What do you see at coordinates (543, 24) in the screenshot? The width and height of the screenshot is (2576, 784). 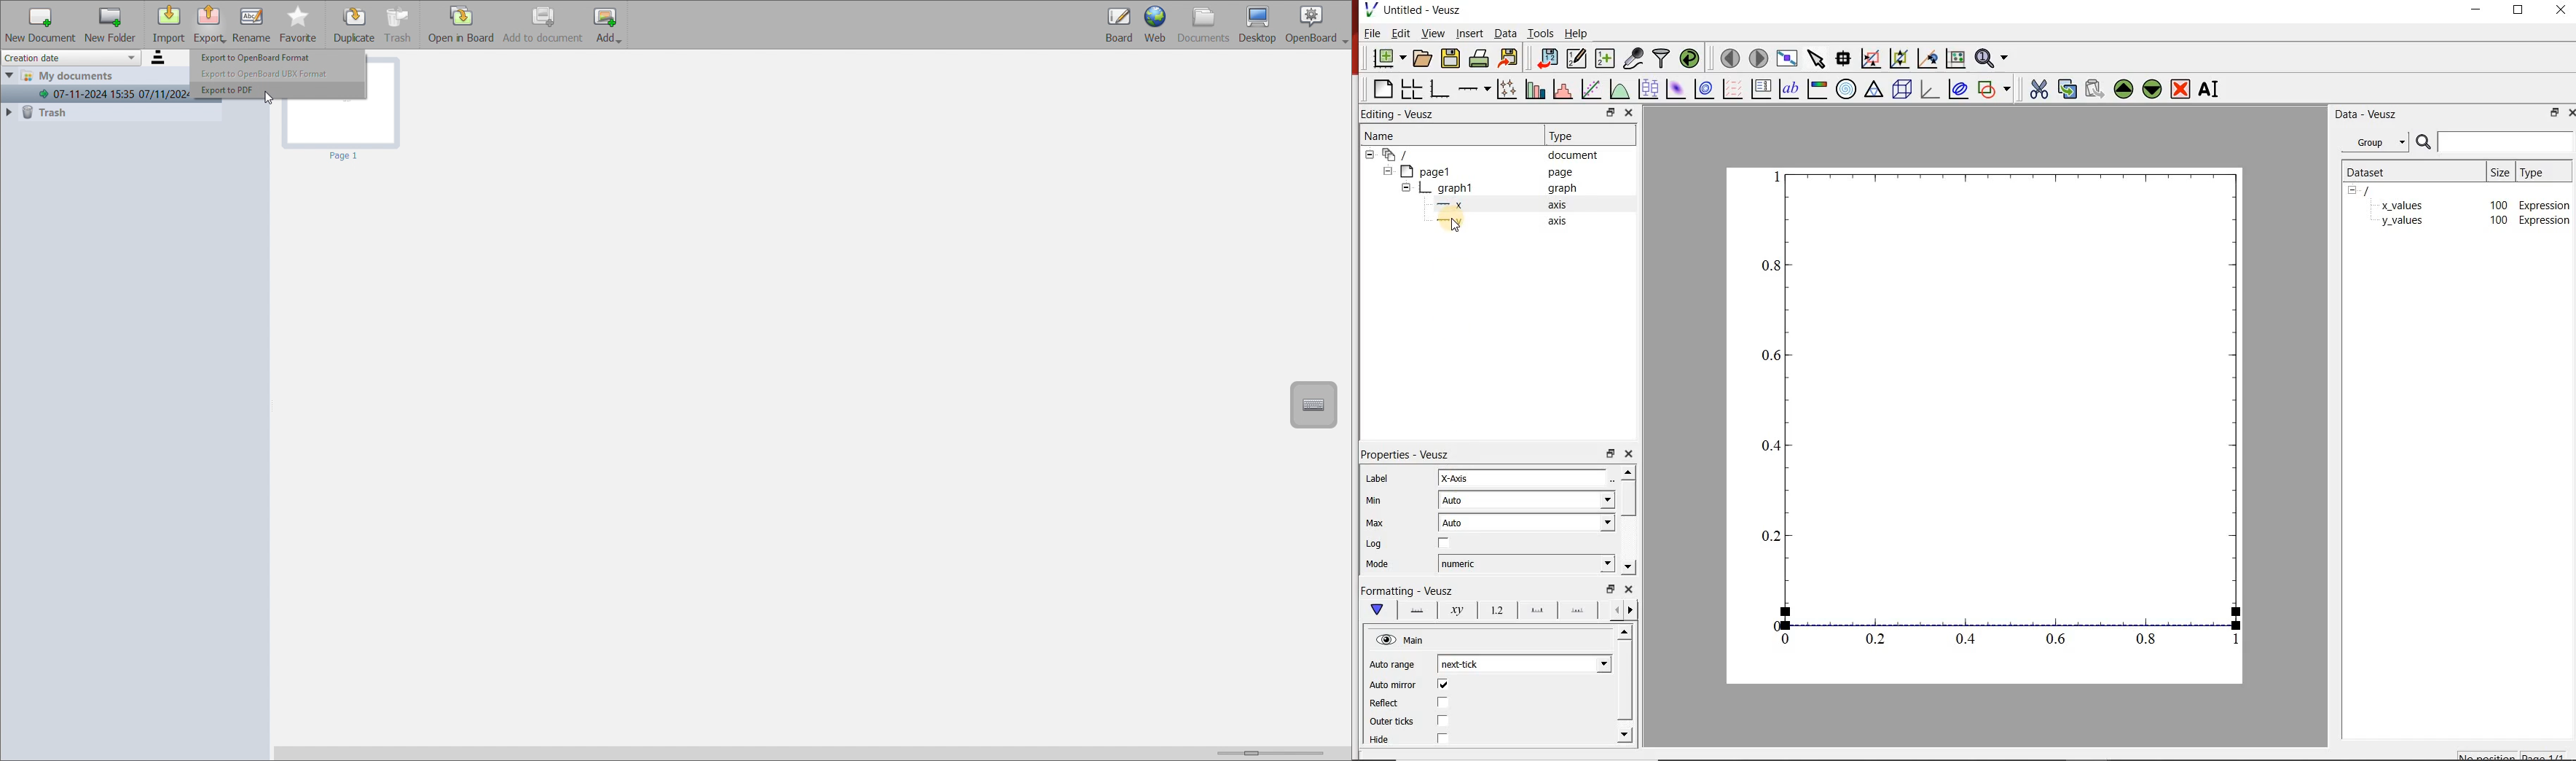 I see `add to document` at bounding box center [543, 24].